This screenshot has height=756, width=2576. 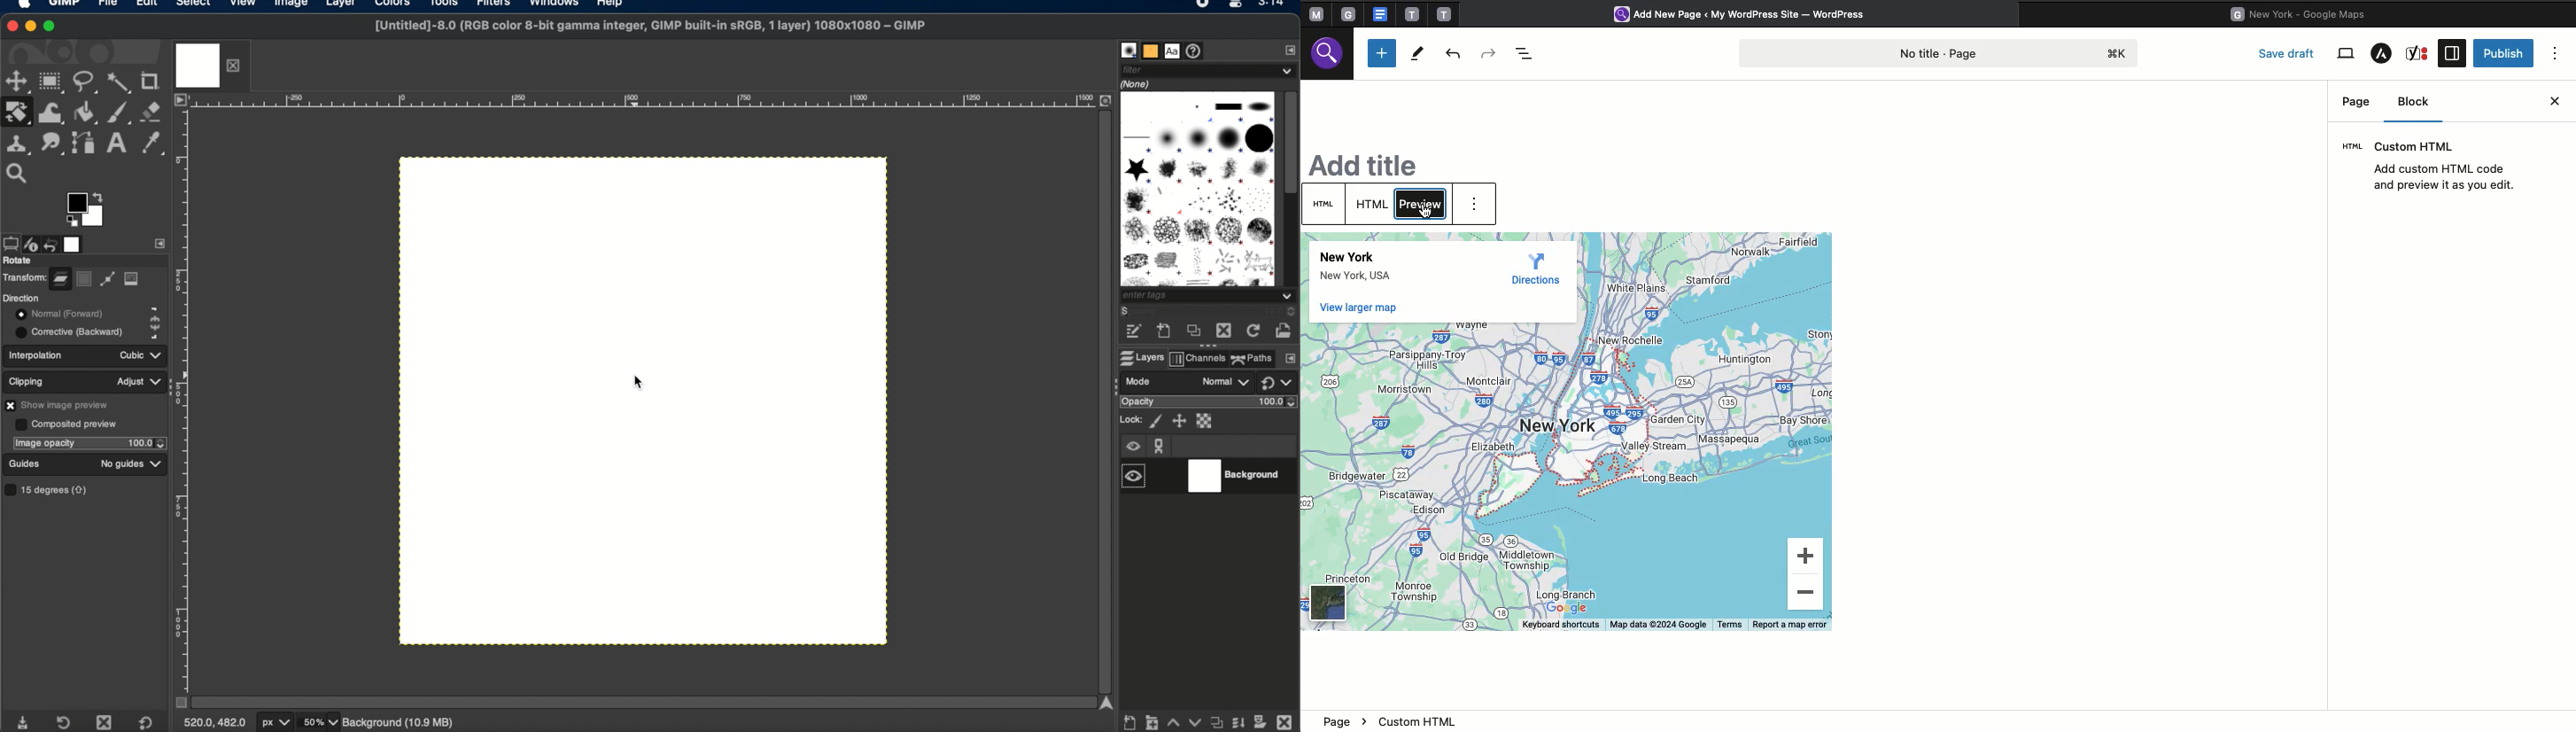 What do you see at coordinates (1161, 446) in the screenshot?
I see `anchor icon` at bounding box center [1161, 446].